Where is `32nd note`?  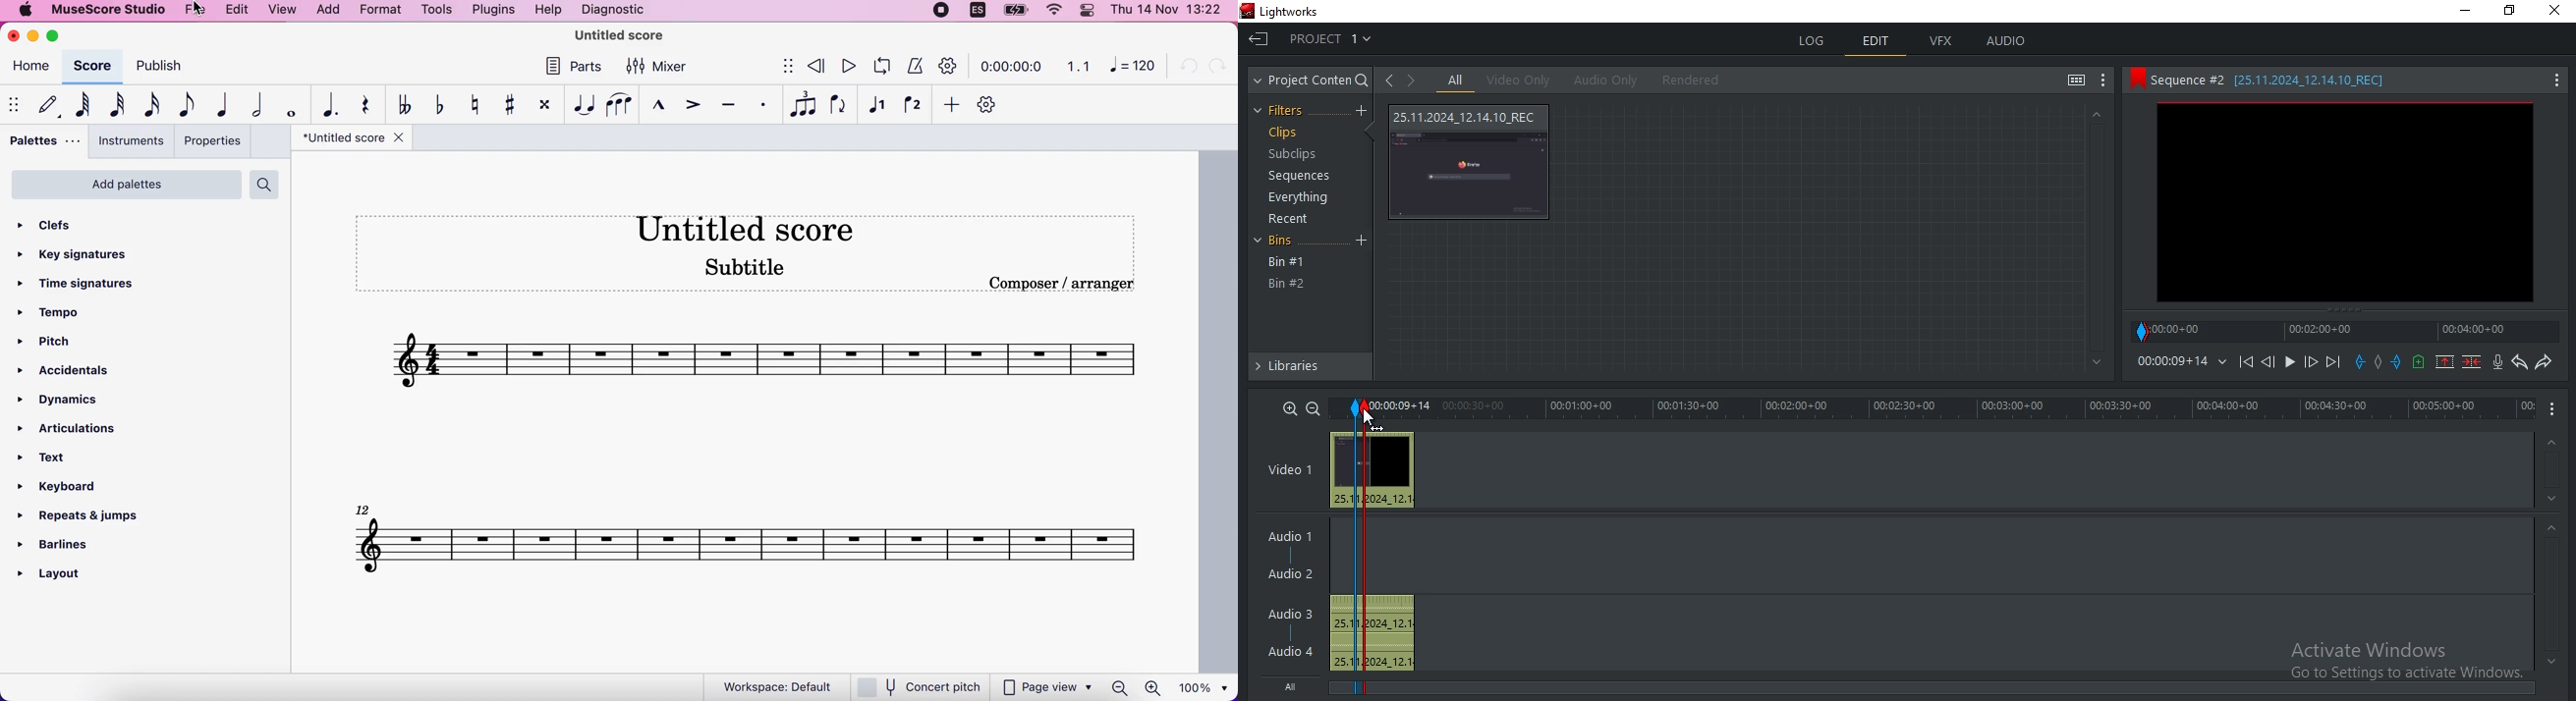 32nd note is located at coordinates (115, 104).